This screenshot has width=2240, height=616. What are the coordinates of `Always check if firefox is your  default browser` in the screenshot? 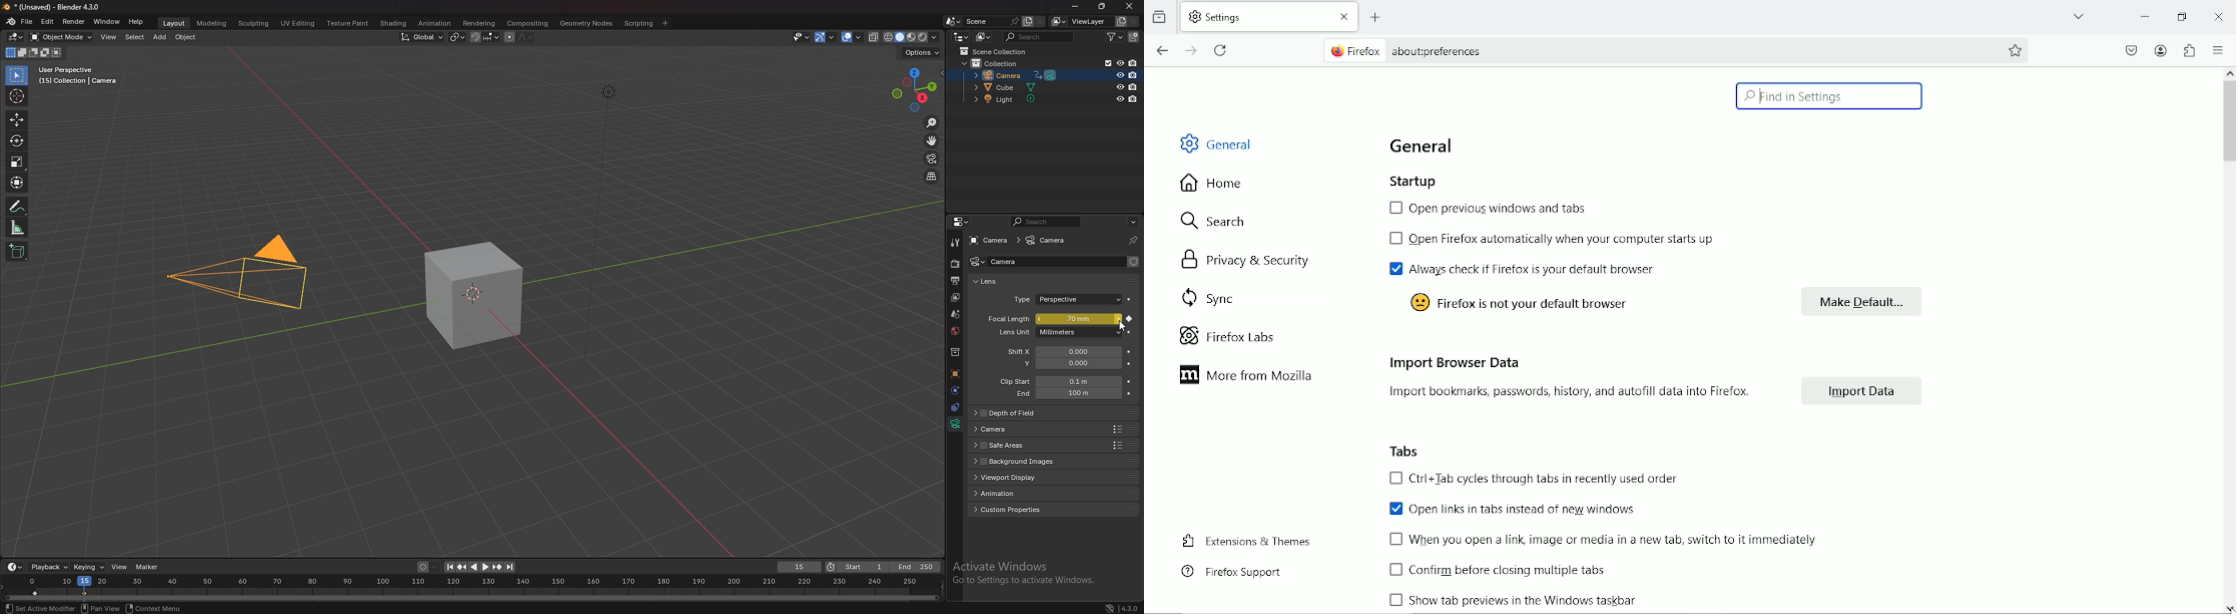 It's located at (1524, 270).